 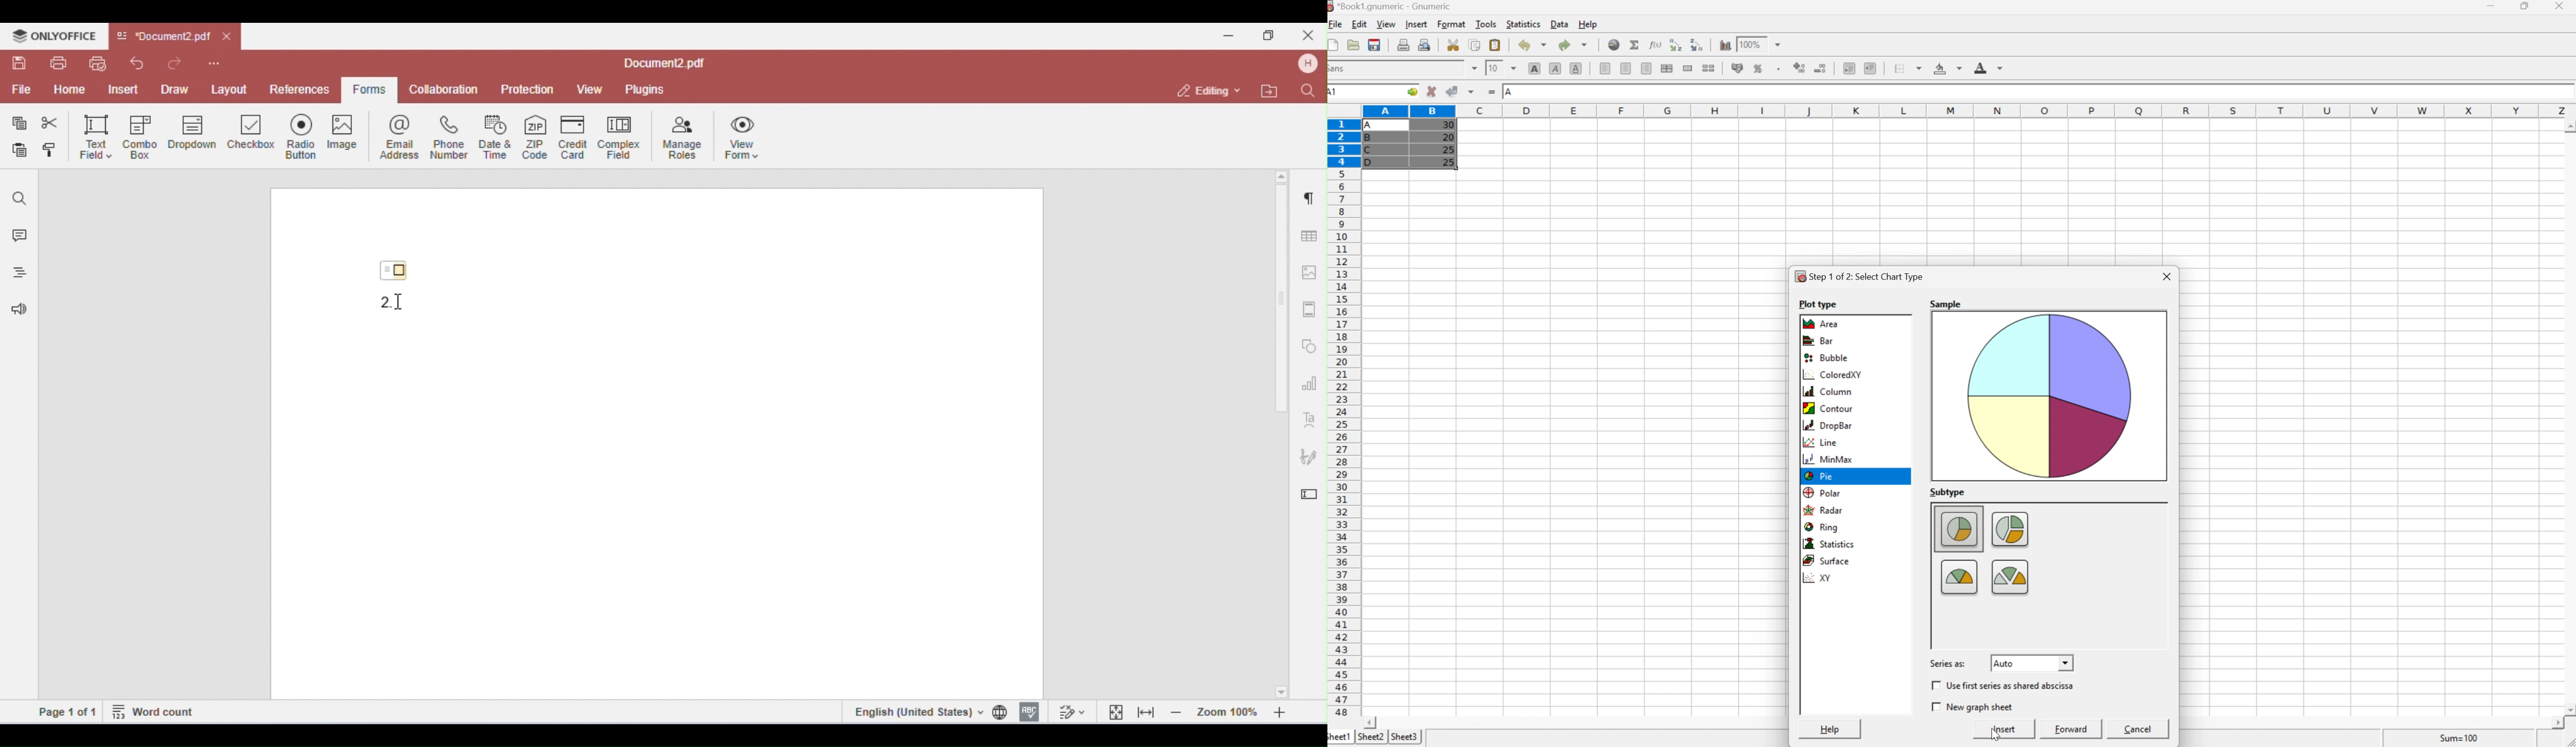 What do you see at coordinates (2163, 508) in the screenshot?
I see `Drop Down` at bounding box center [2163, 508].